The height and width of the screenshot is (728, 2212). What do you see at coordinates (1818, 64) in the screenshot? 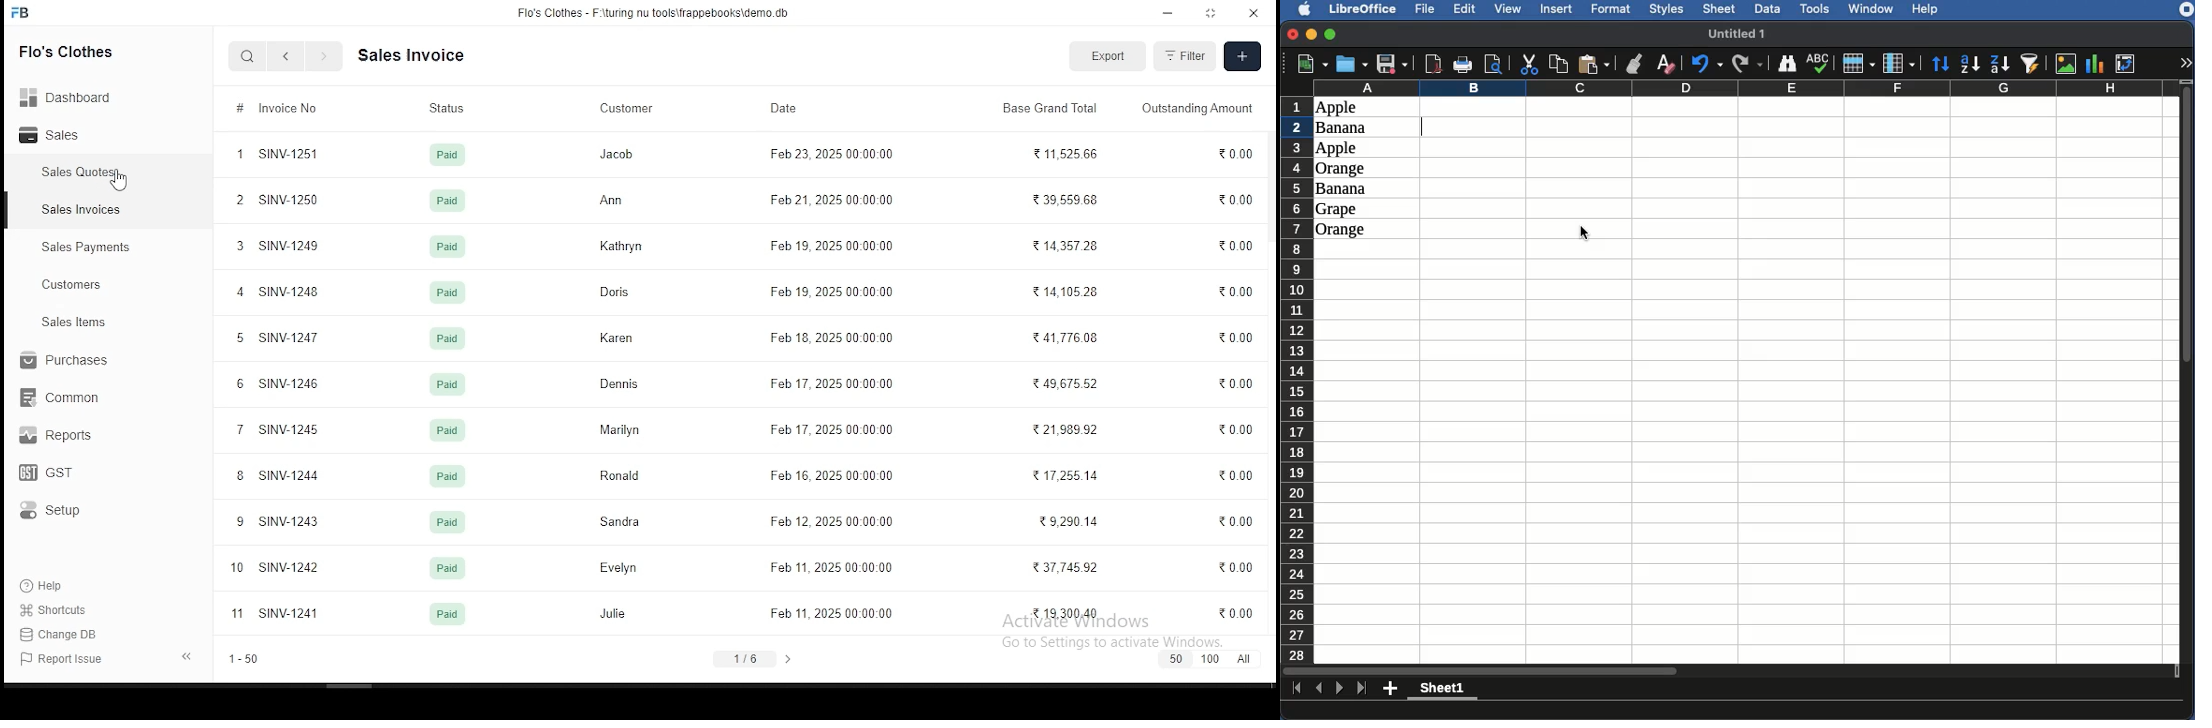
I see `Spell check` at bounding box center [1818, 64].